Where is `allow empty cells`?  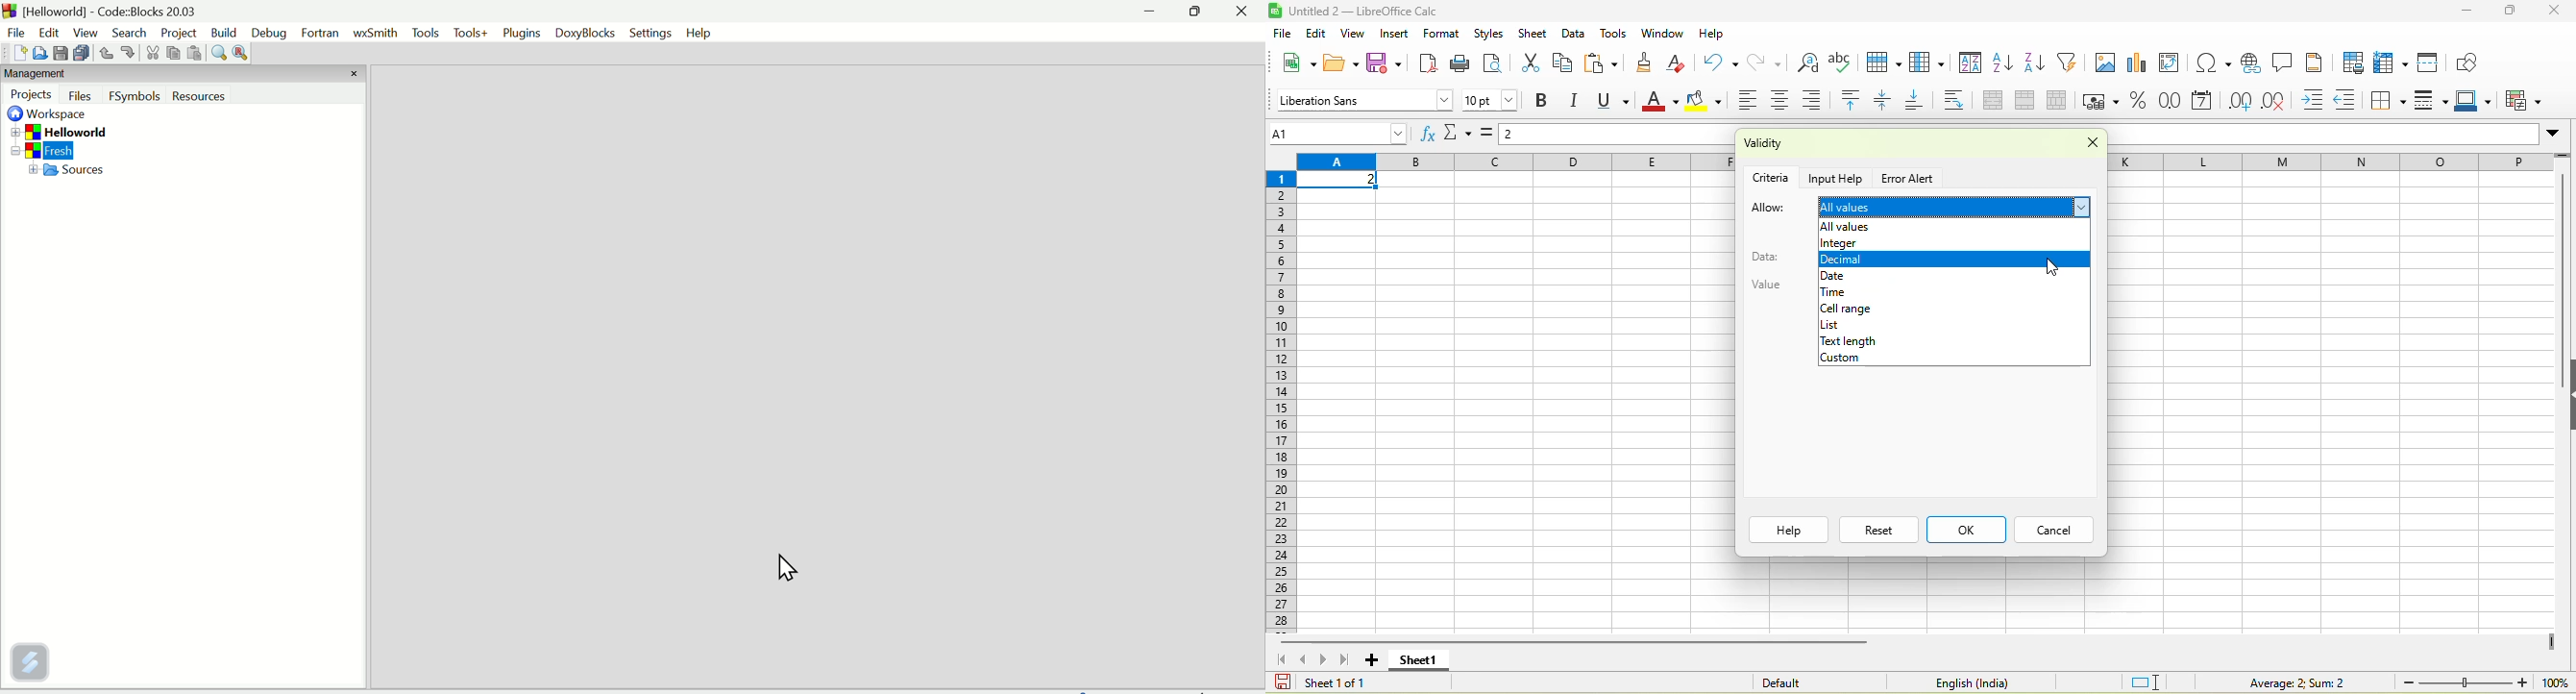
allow empty cells is located at coordinates (1951, 227).